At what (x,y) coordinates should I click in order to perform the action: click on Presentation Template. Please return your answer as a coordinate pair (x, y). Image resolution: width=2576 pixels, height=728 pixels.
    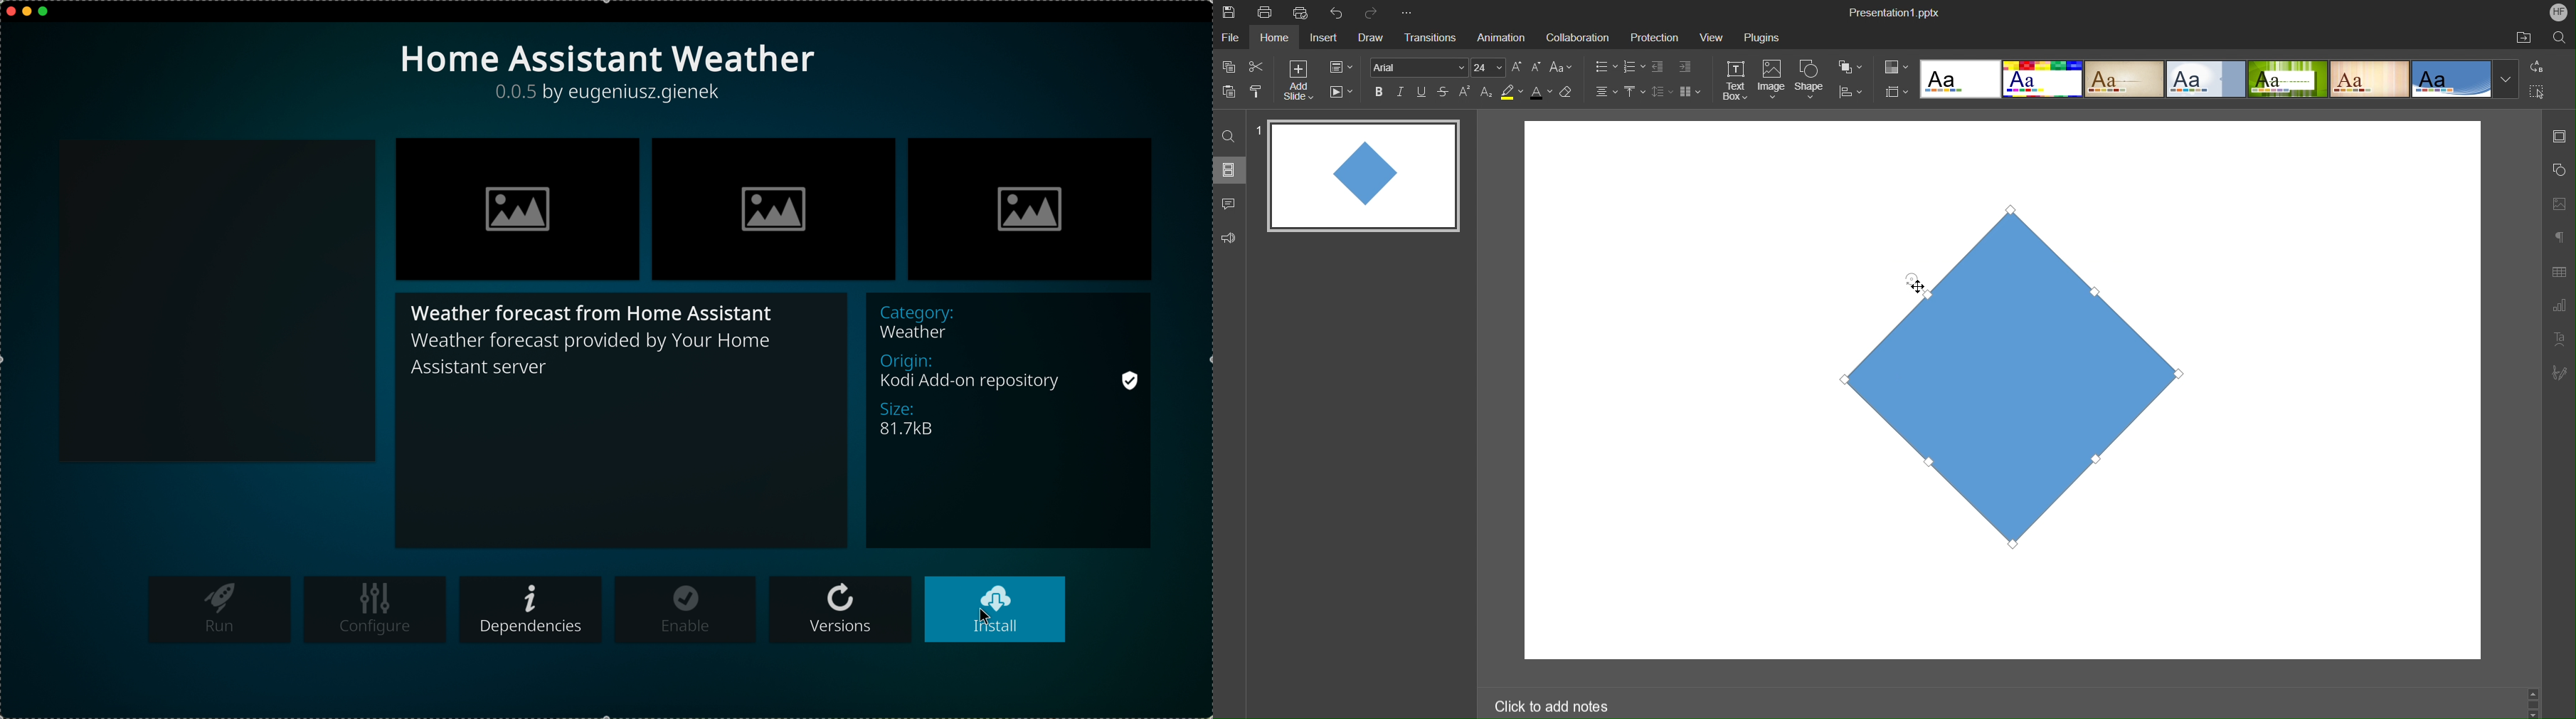
    Looking at the image, I should click on (2213, 80).